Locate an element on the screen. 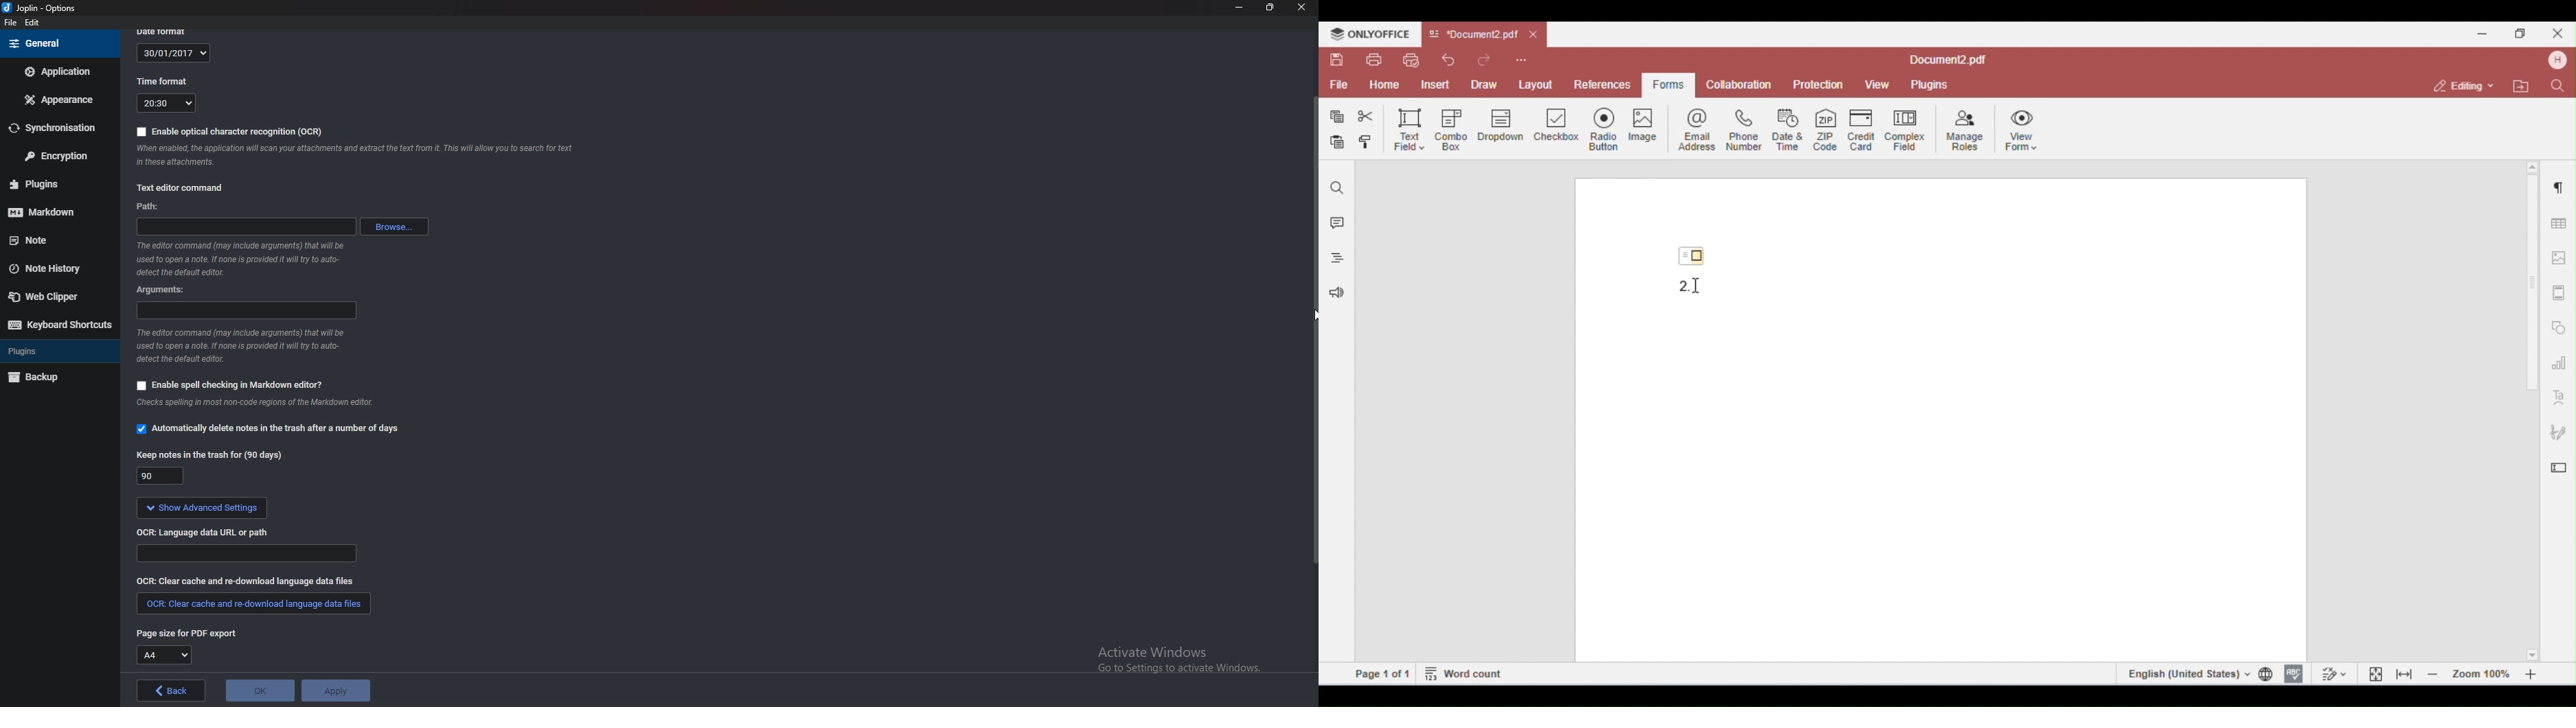 The width and height of the screenshot is (2576, 728). Note history is located at coordinates (58, 267).